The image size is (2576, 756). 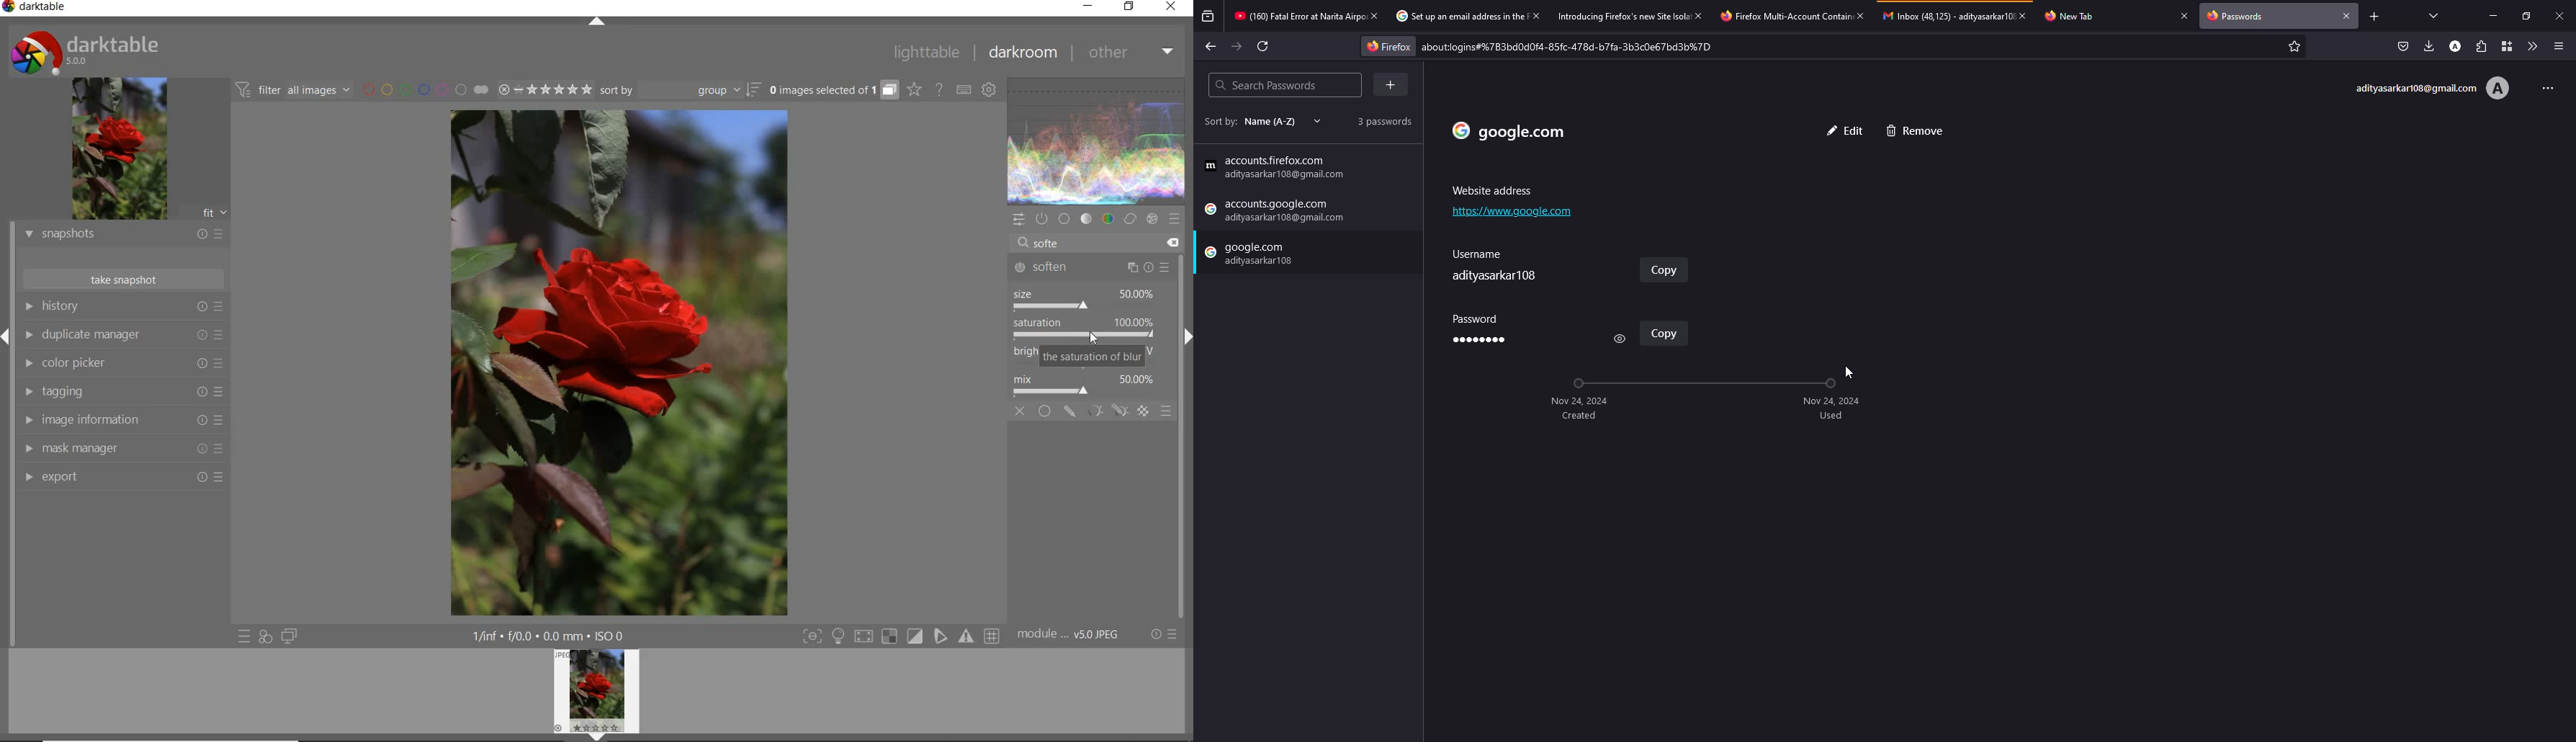 I want to click on set keyboard shortcuts, so click(x=963, y=90).